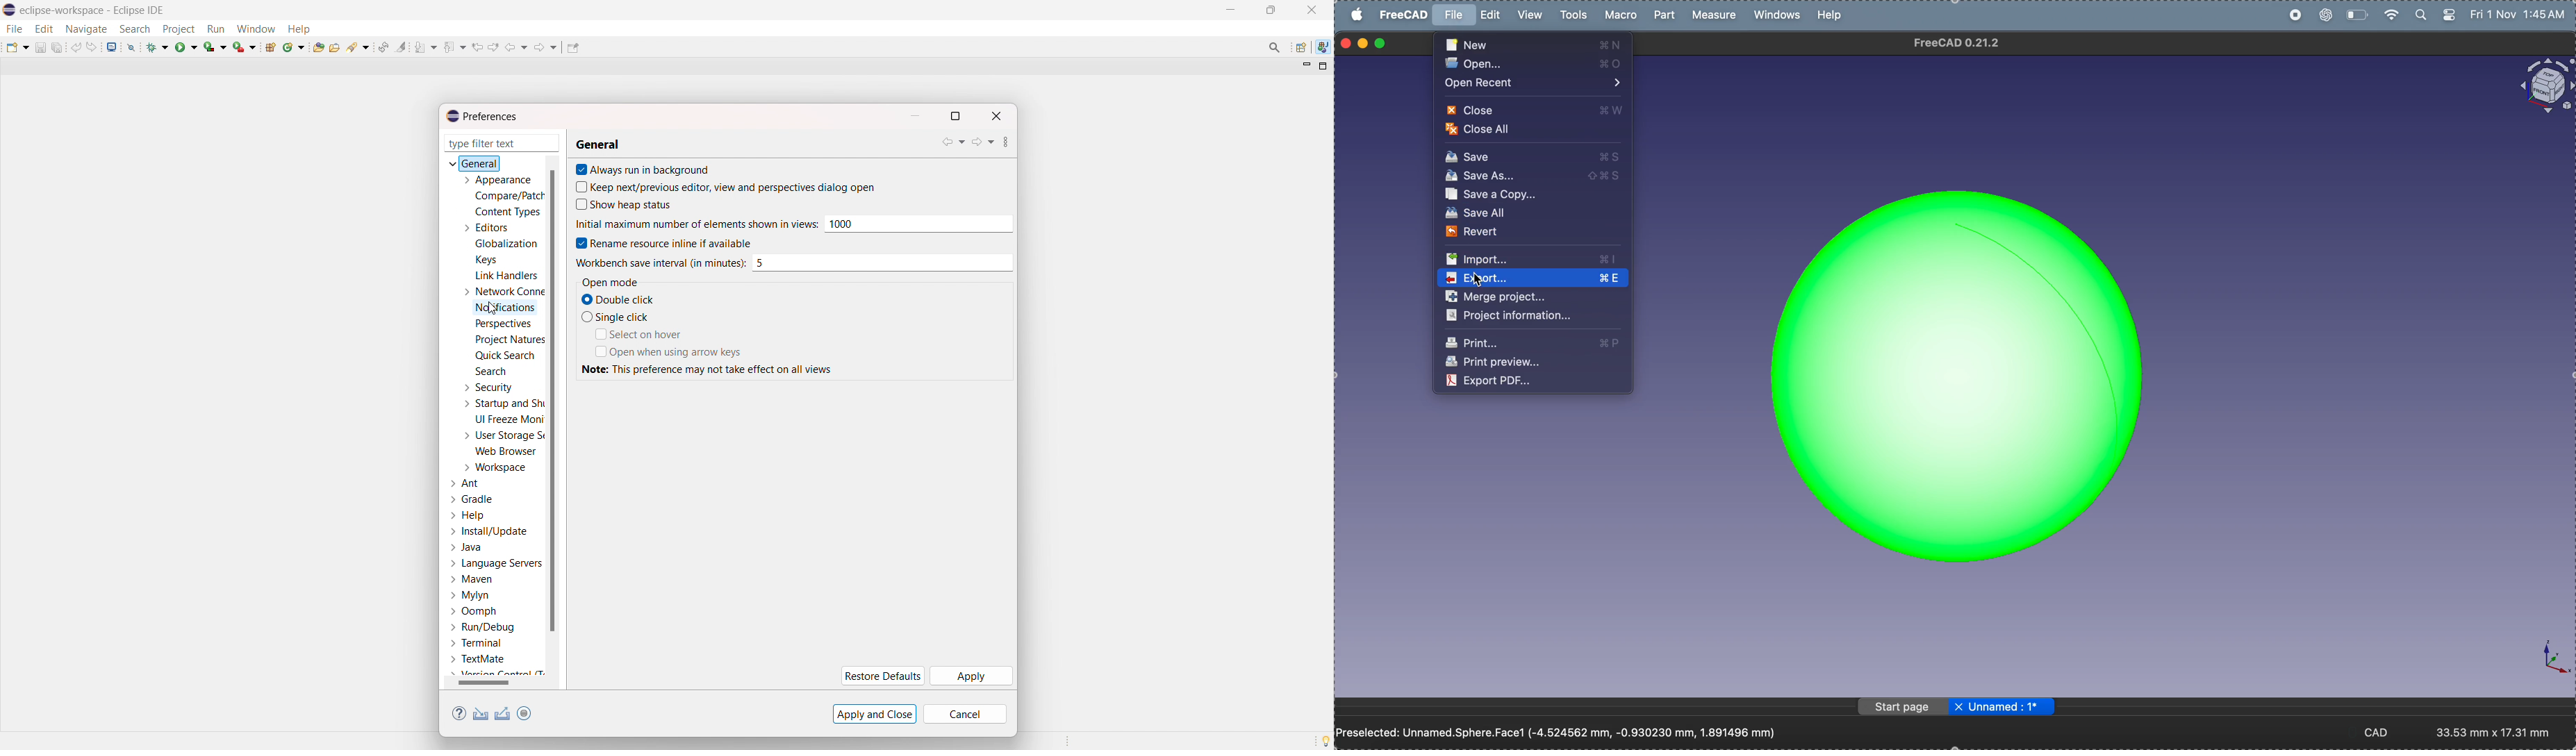  Describe the element at coordinates (475, 163) in the screenshot. I see `general` at that location.